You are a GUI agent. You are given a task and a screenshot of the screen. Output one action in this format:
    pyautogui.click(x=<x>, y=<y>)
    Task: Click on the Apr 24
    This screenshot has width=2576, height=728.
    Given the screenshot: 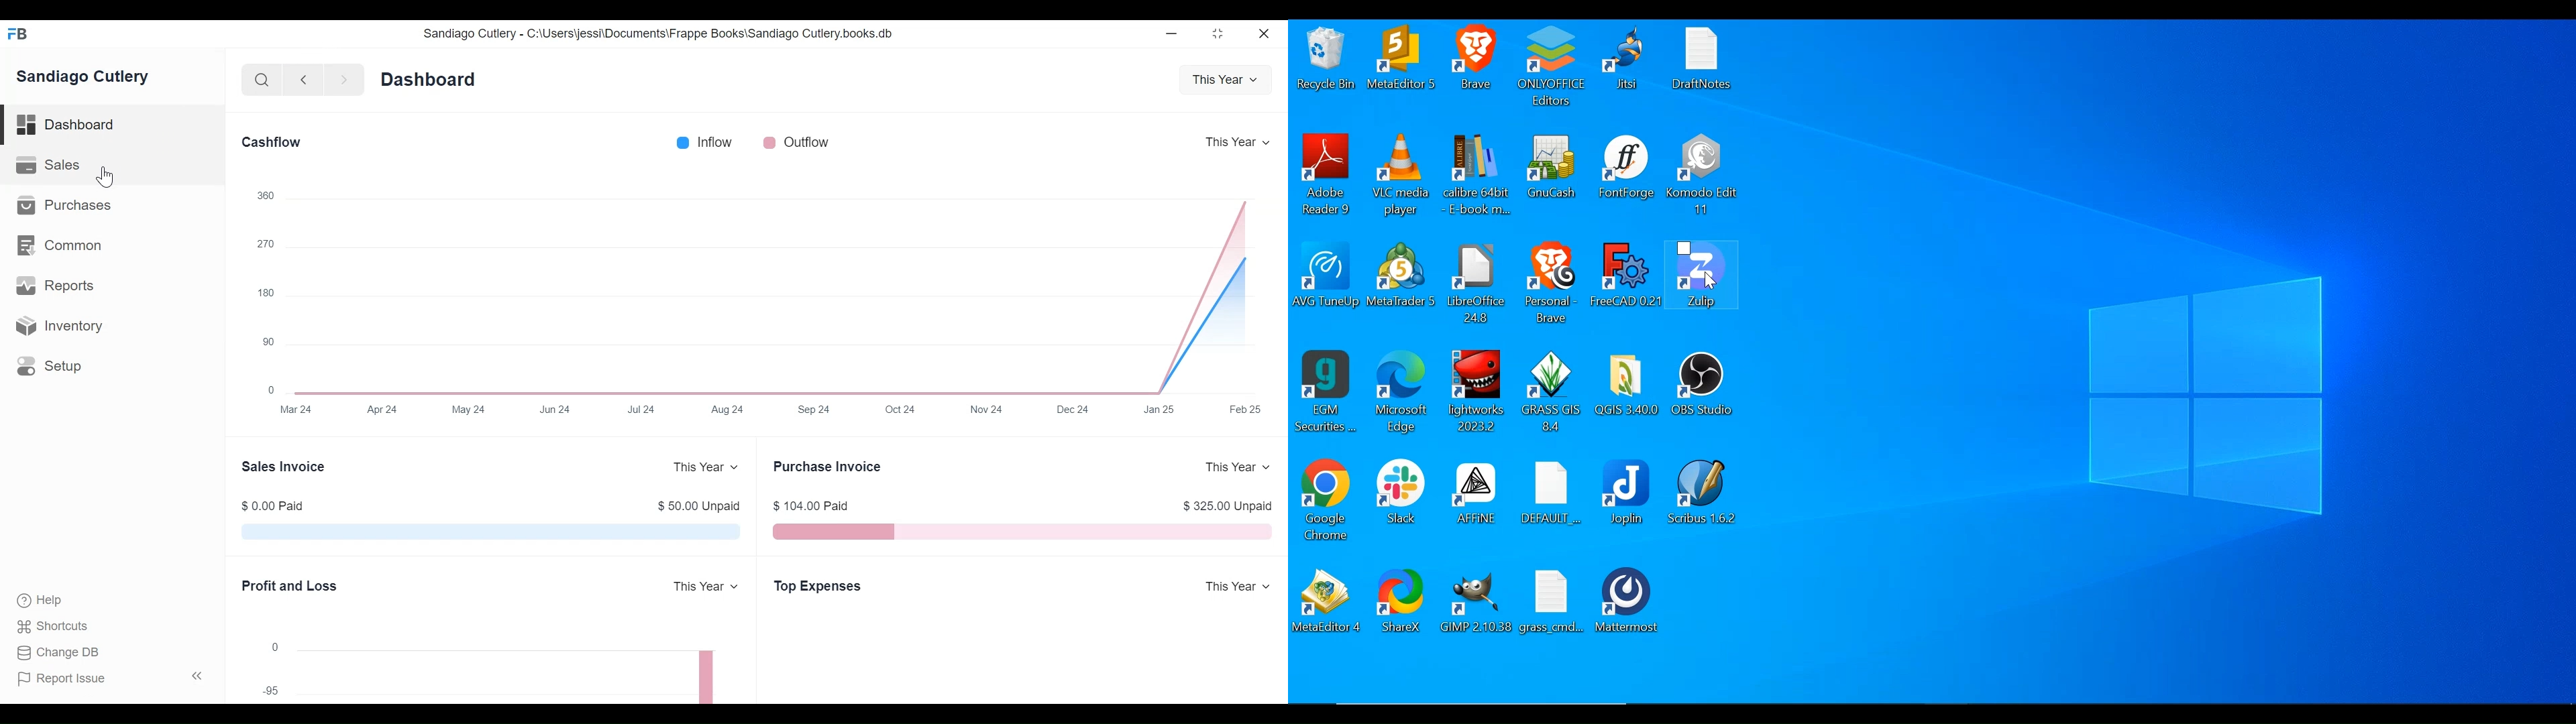 What is the action you would take?
    pyautogui.click(x=379, y=409)
    